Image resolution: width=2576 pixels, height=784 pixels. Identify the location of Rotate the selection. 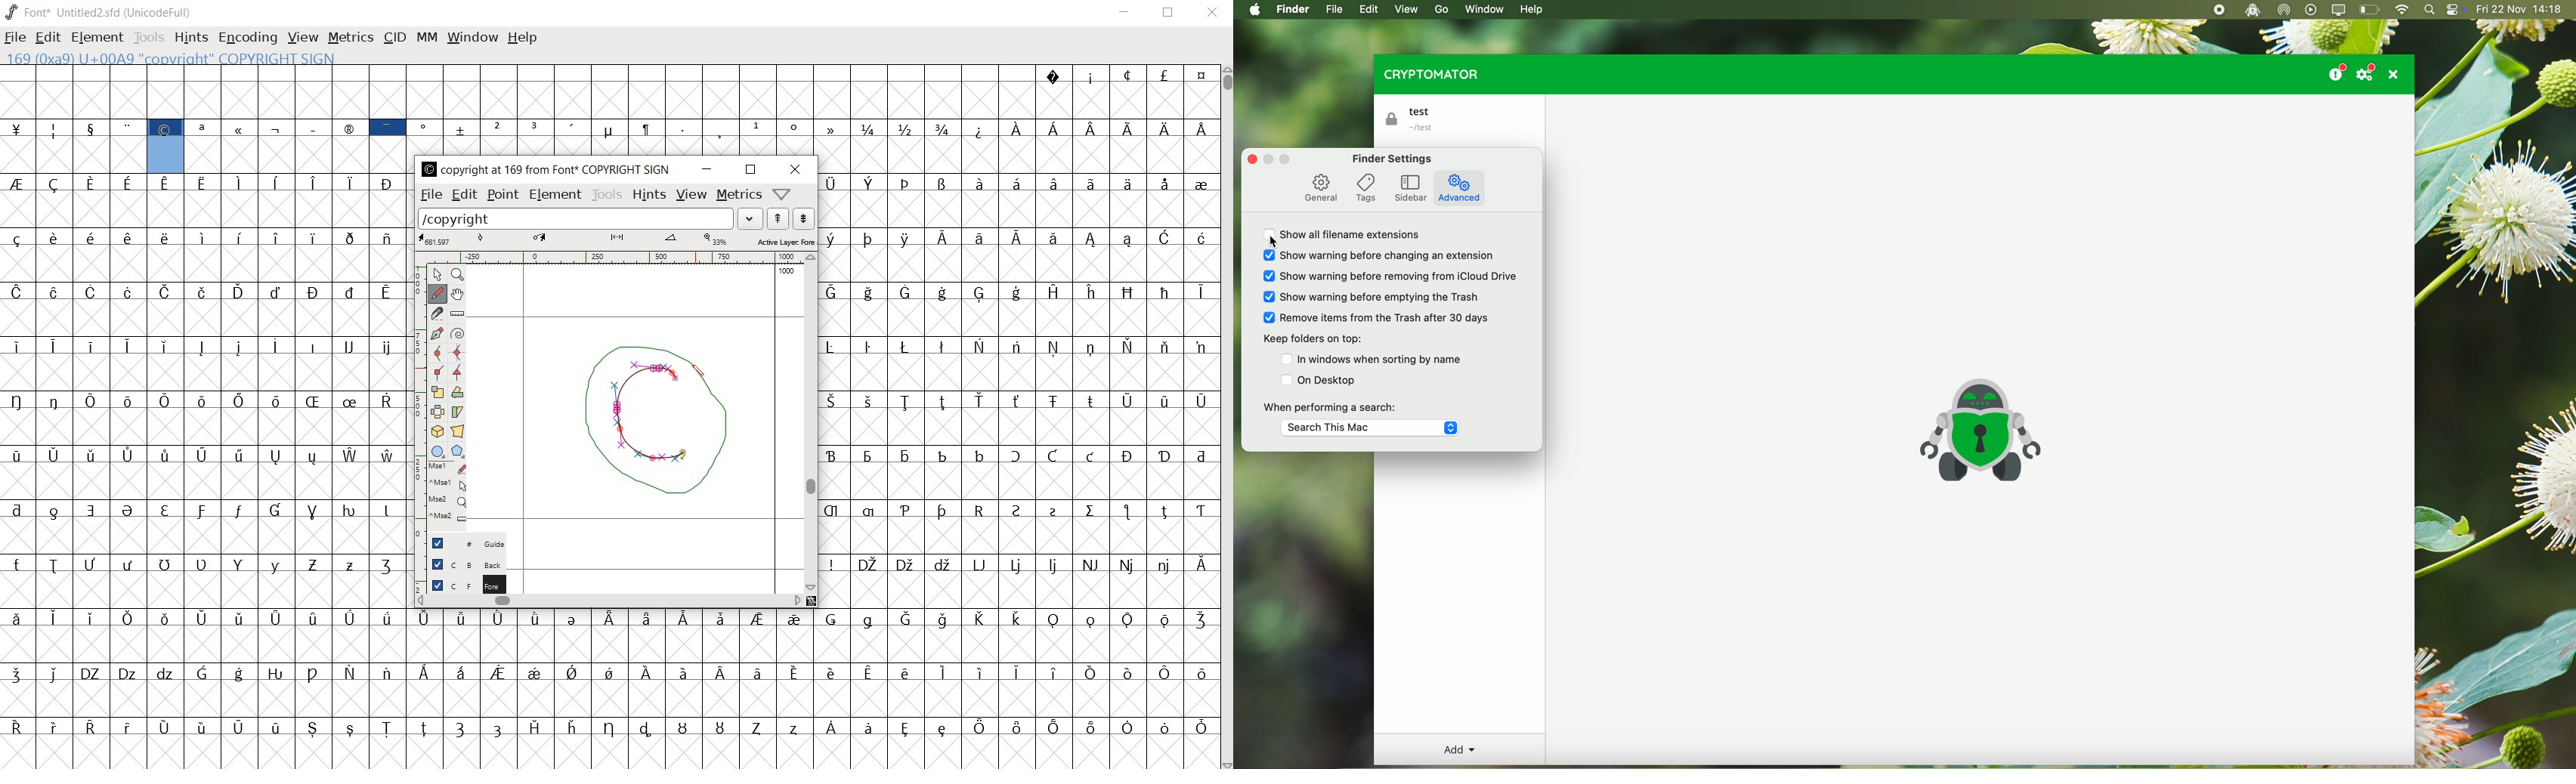
(458, 394).